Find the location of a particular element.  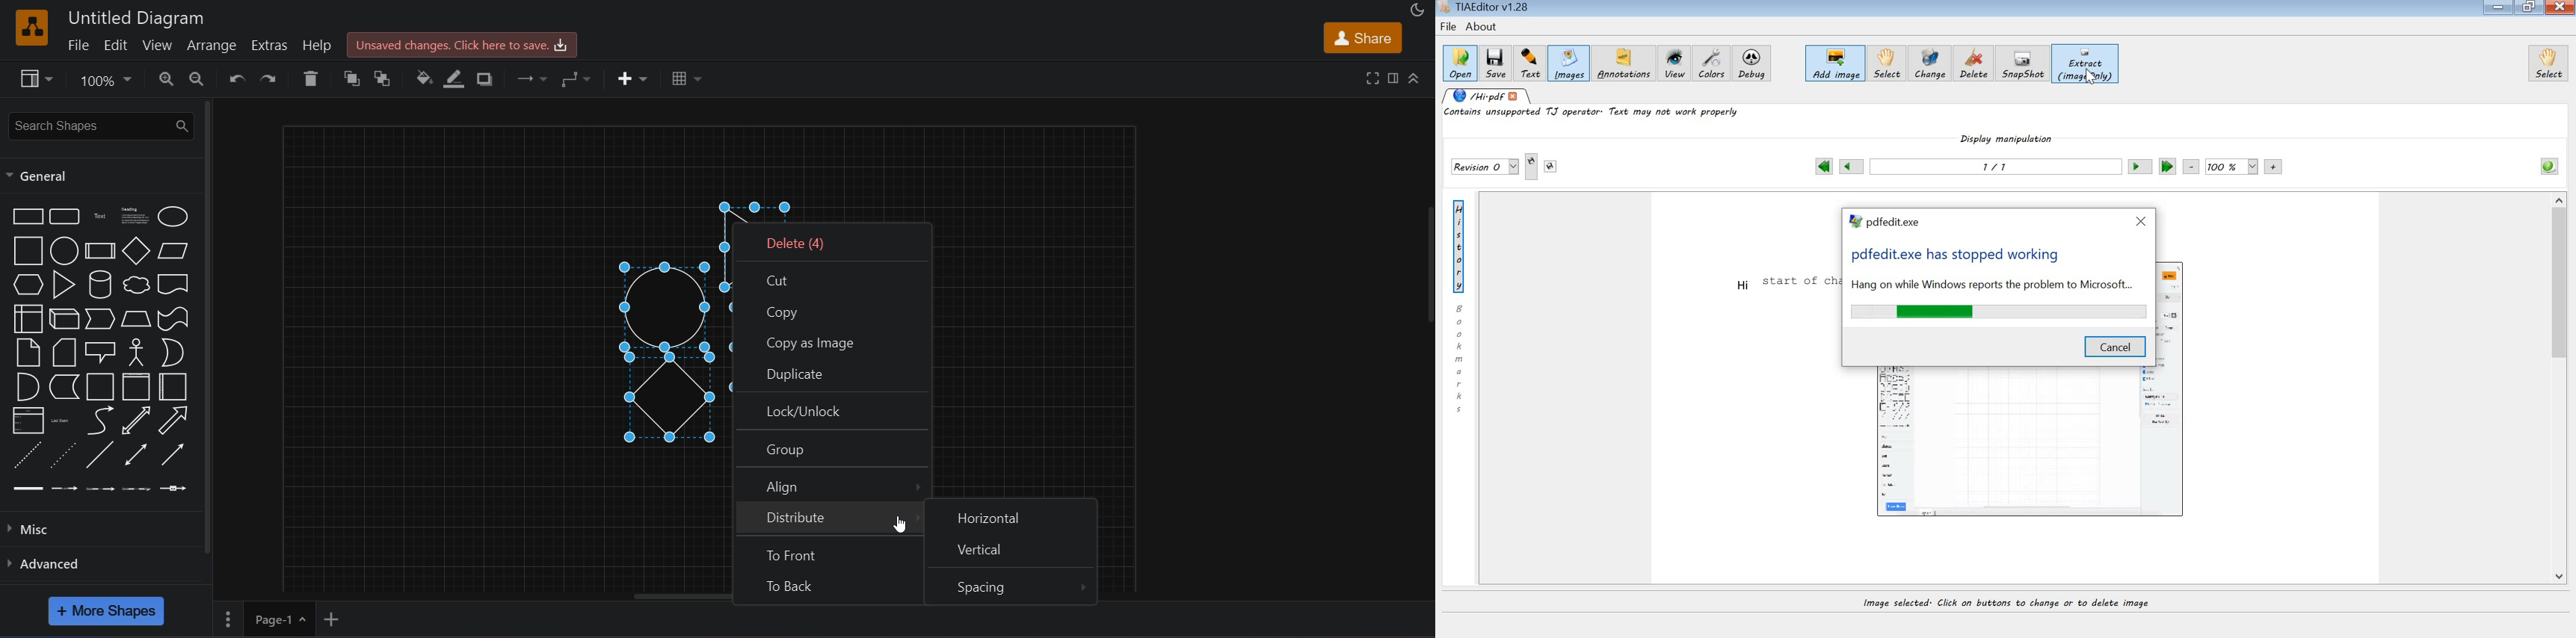

zoom is located at coordinates (108, 82).